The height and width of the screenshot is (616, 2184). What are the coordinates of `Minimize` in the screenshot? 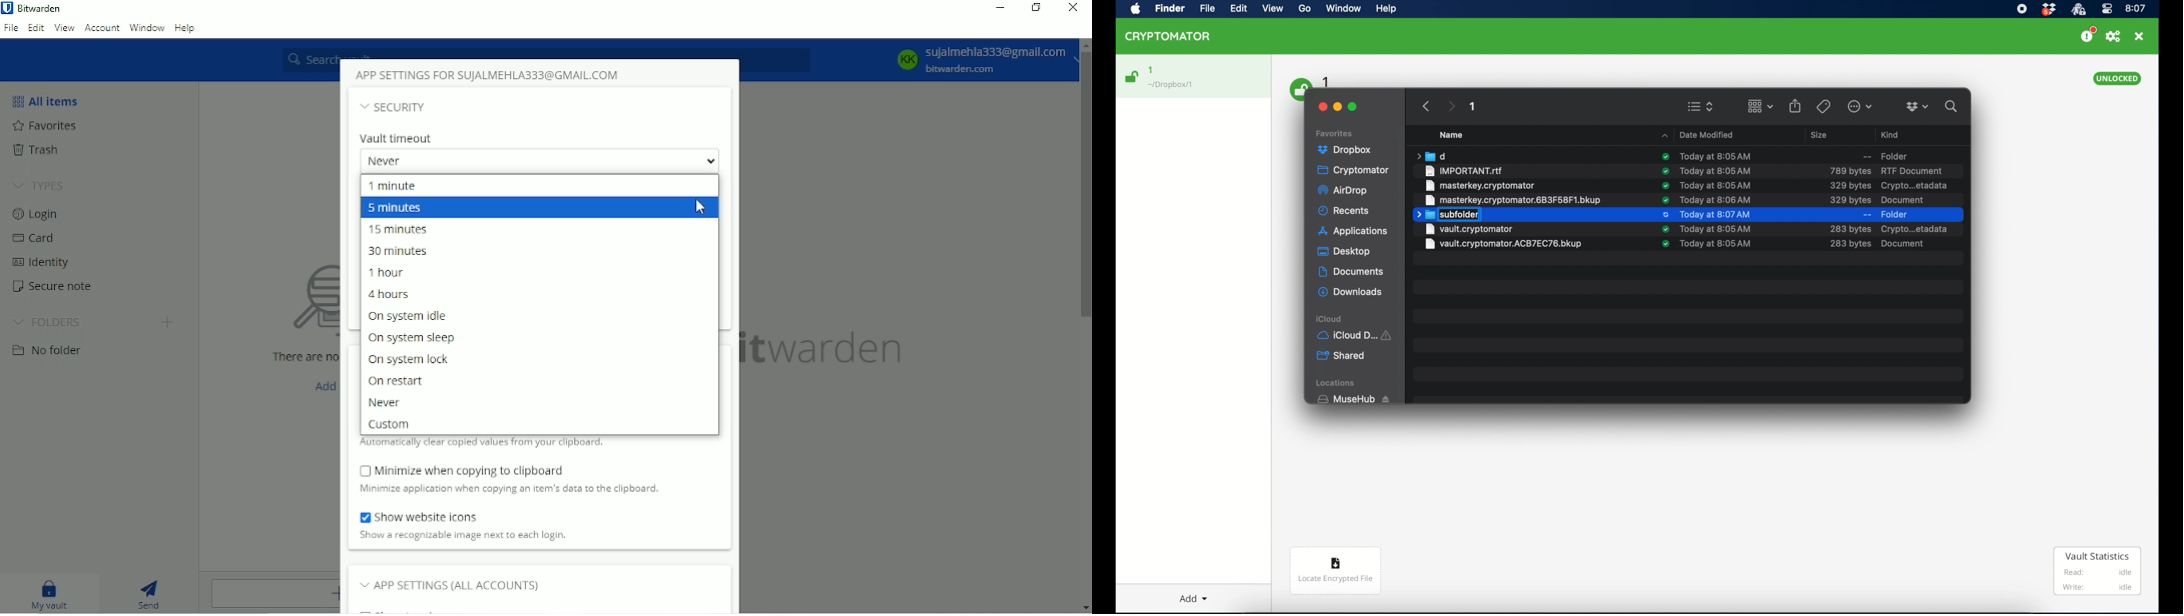 It's located at (1001, 8).